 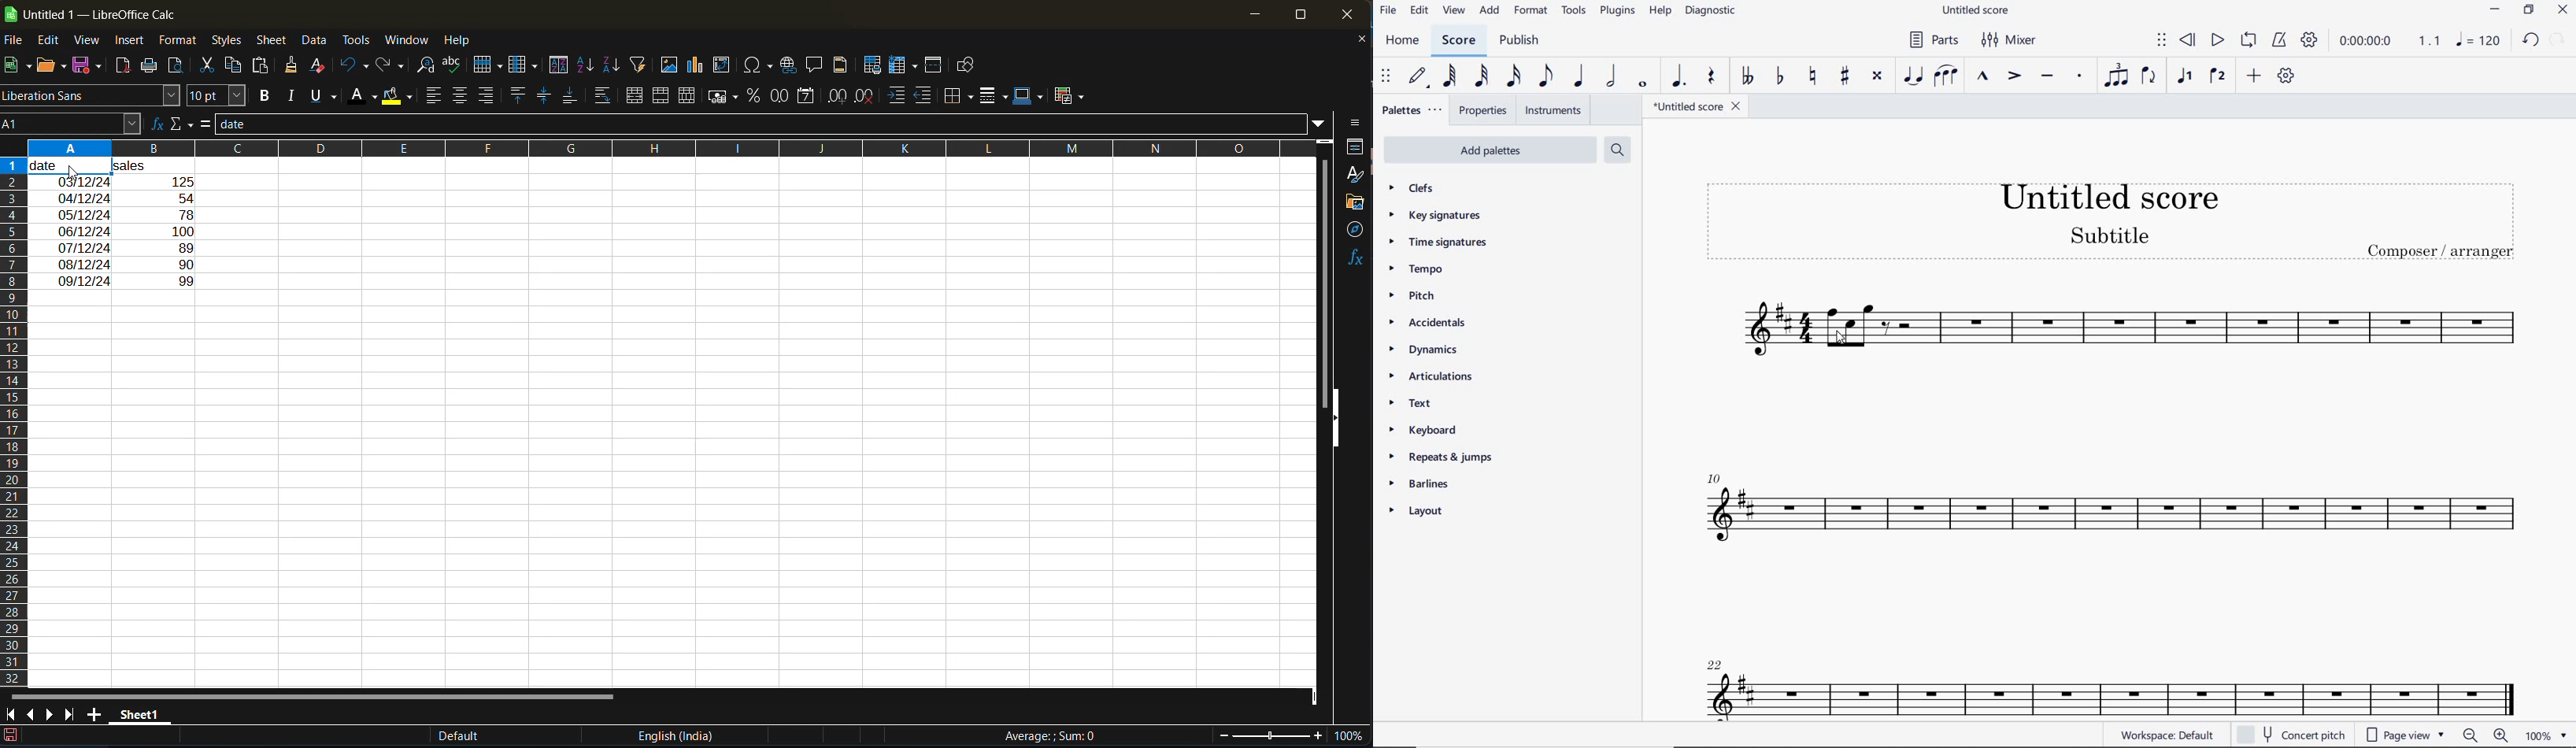 I want to click on TOGGLE-DOUBLE FLAT, so click(x=1748, y=75).